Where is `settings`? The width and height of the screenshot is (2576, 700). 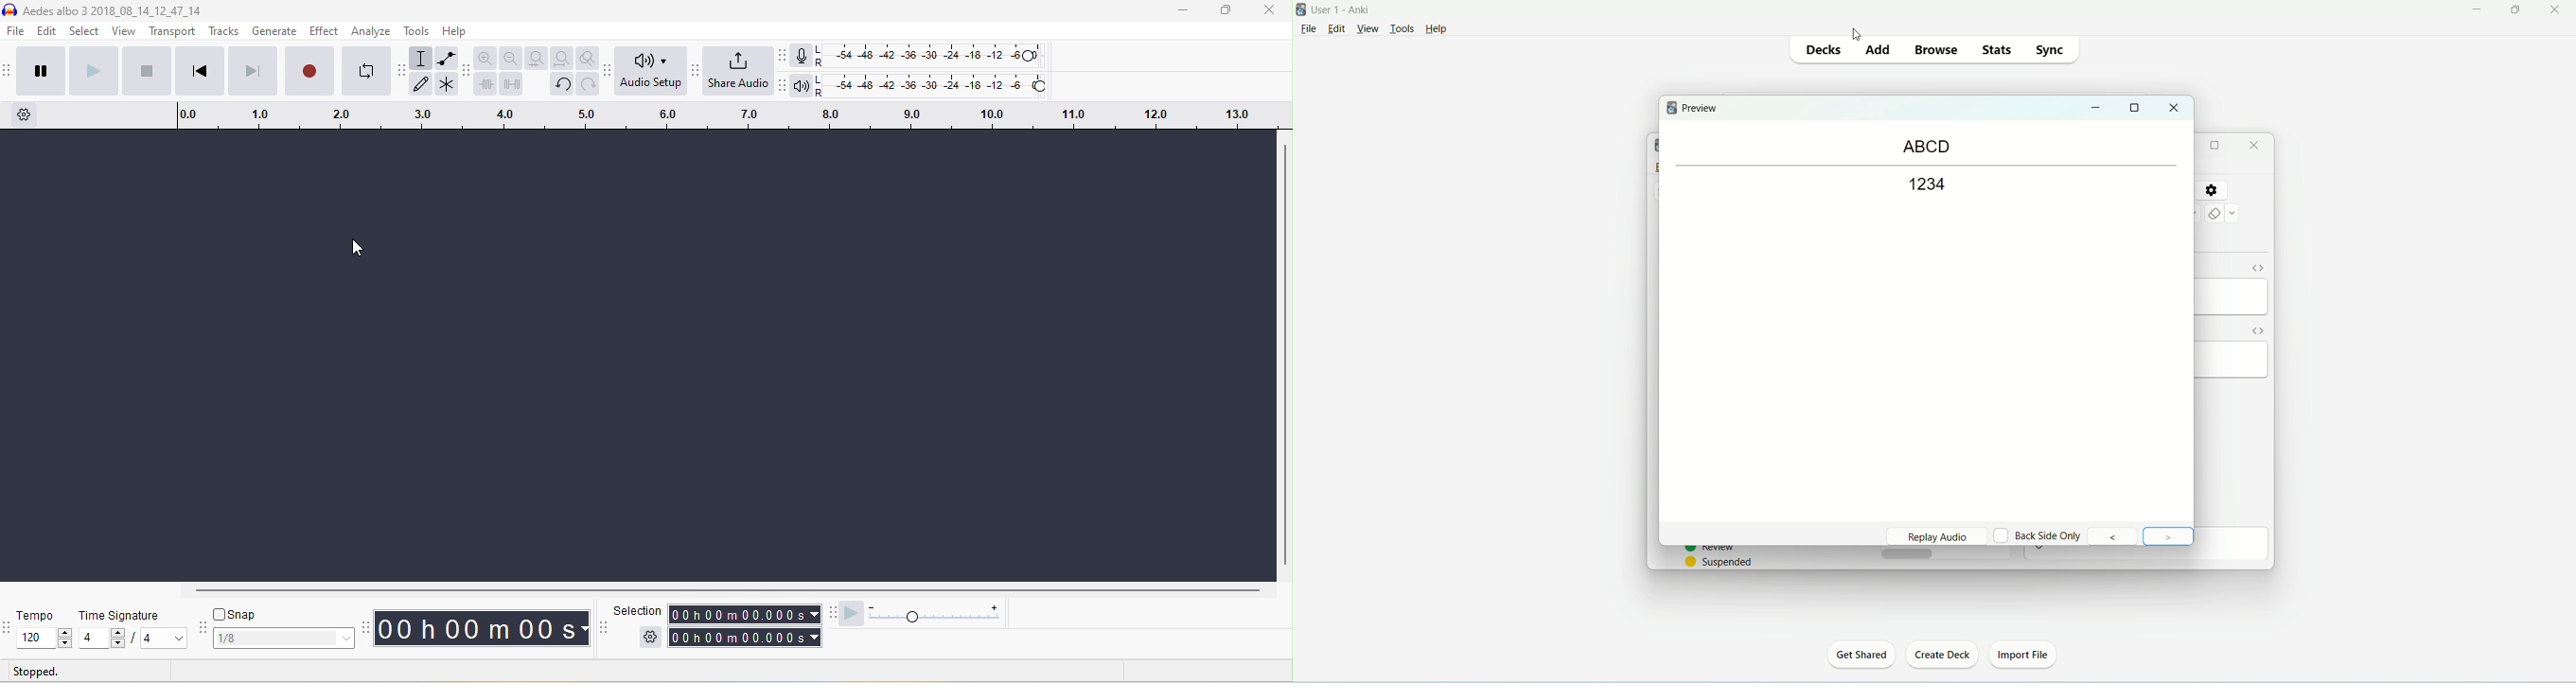 settings is located at coordinates (2211, 191).